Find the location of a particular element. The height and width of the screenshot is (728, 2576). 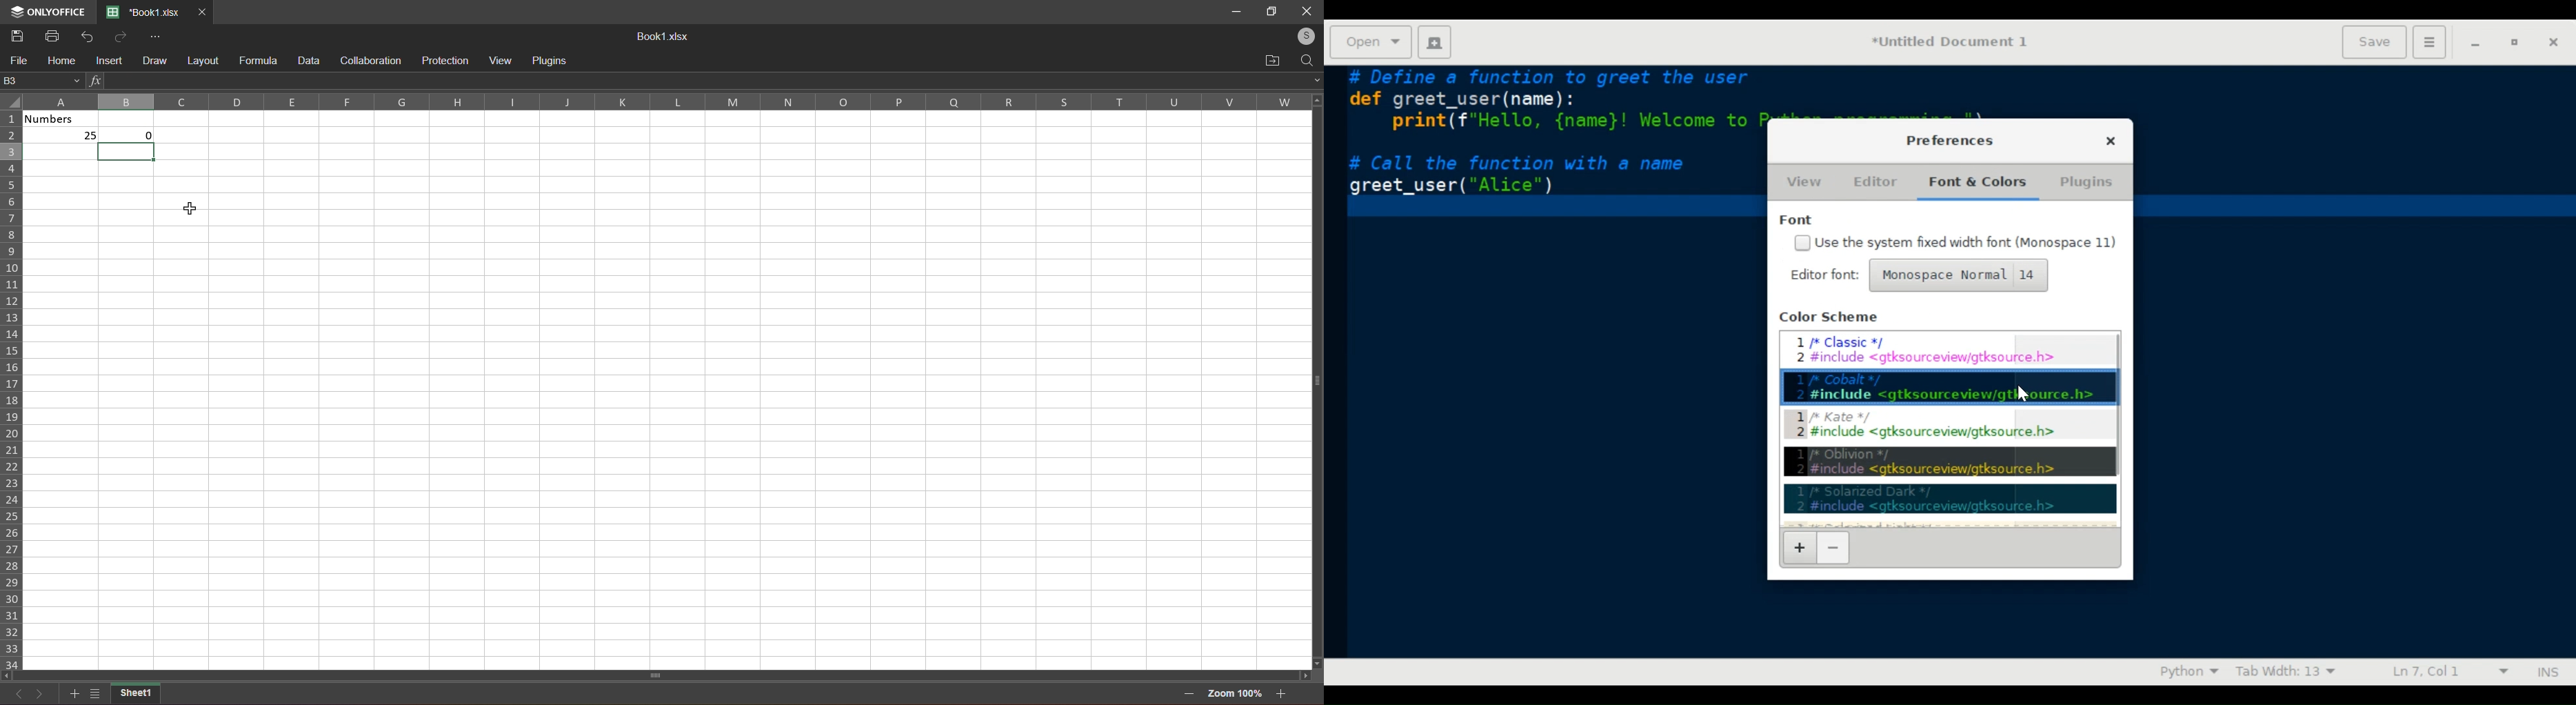

formula bar is located at coordinates (702, 79).